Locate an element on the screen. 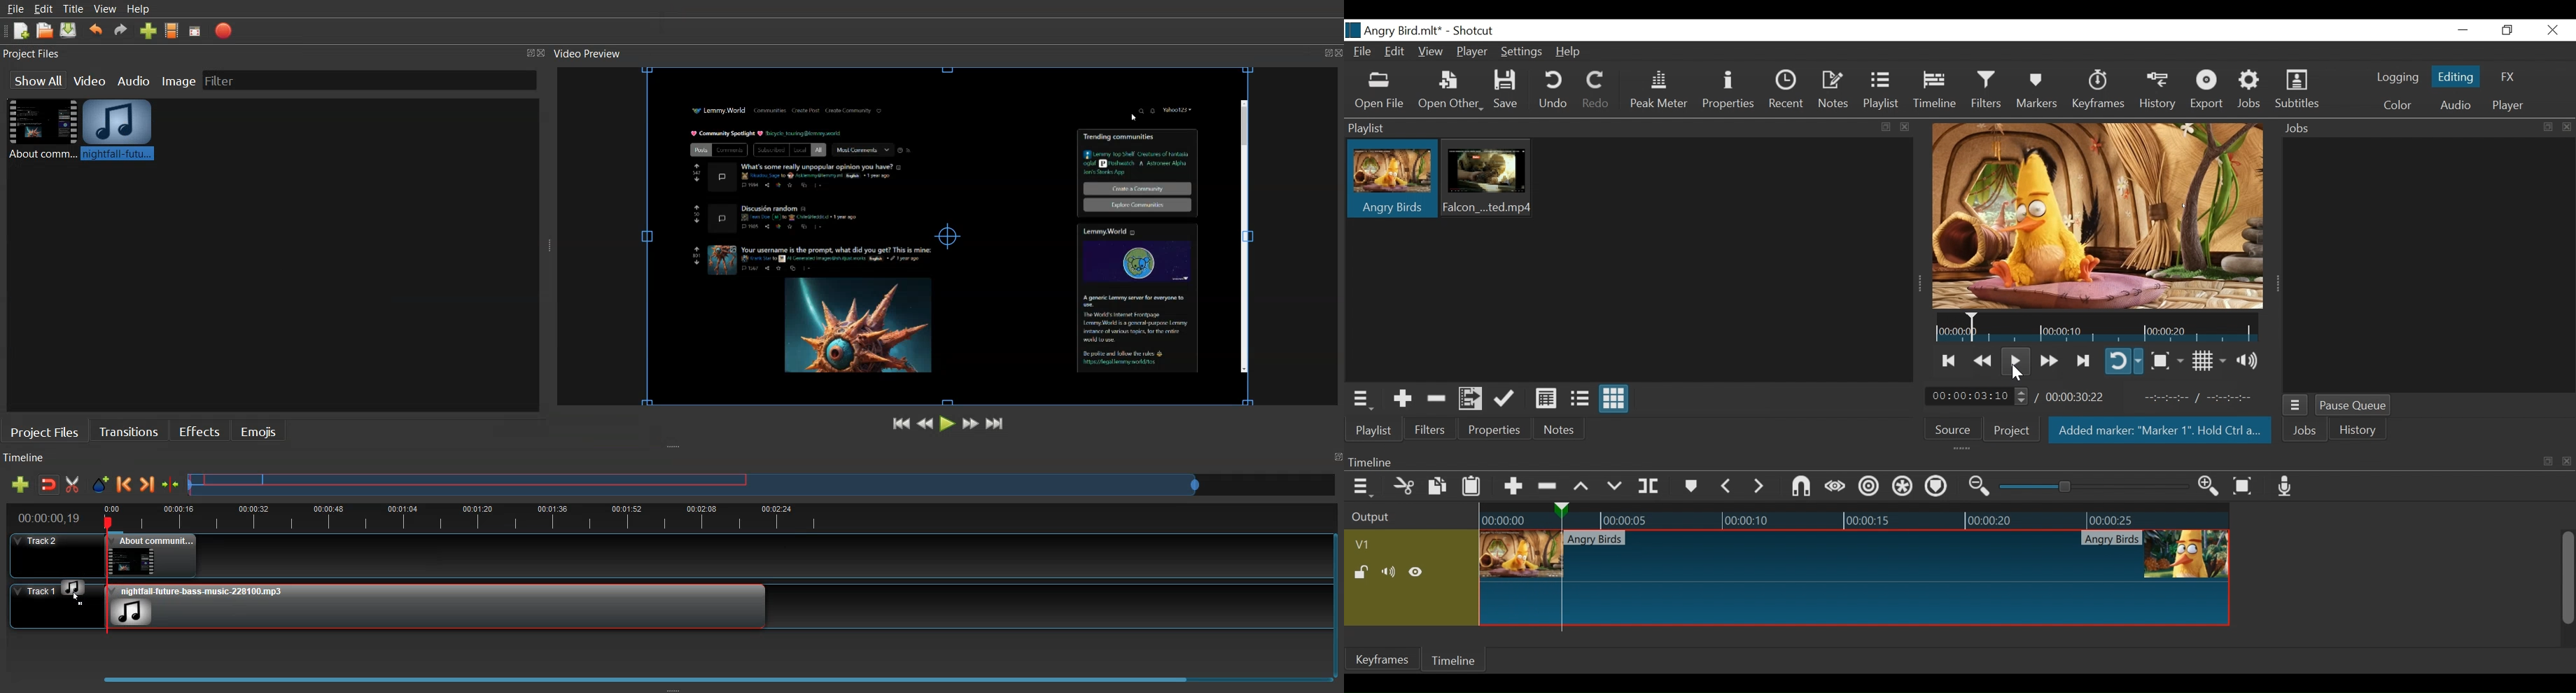 Image resolution: width=2576 pixels, height=700 pixels. History is located at coordinates (2160, 92).